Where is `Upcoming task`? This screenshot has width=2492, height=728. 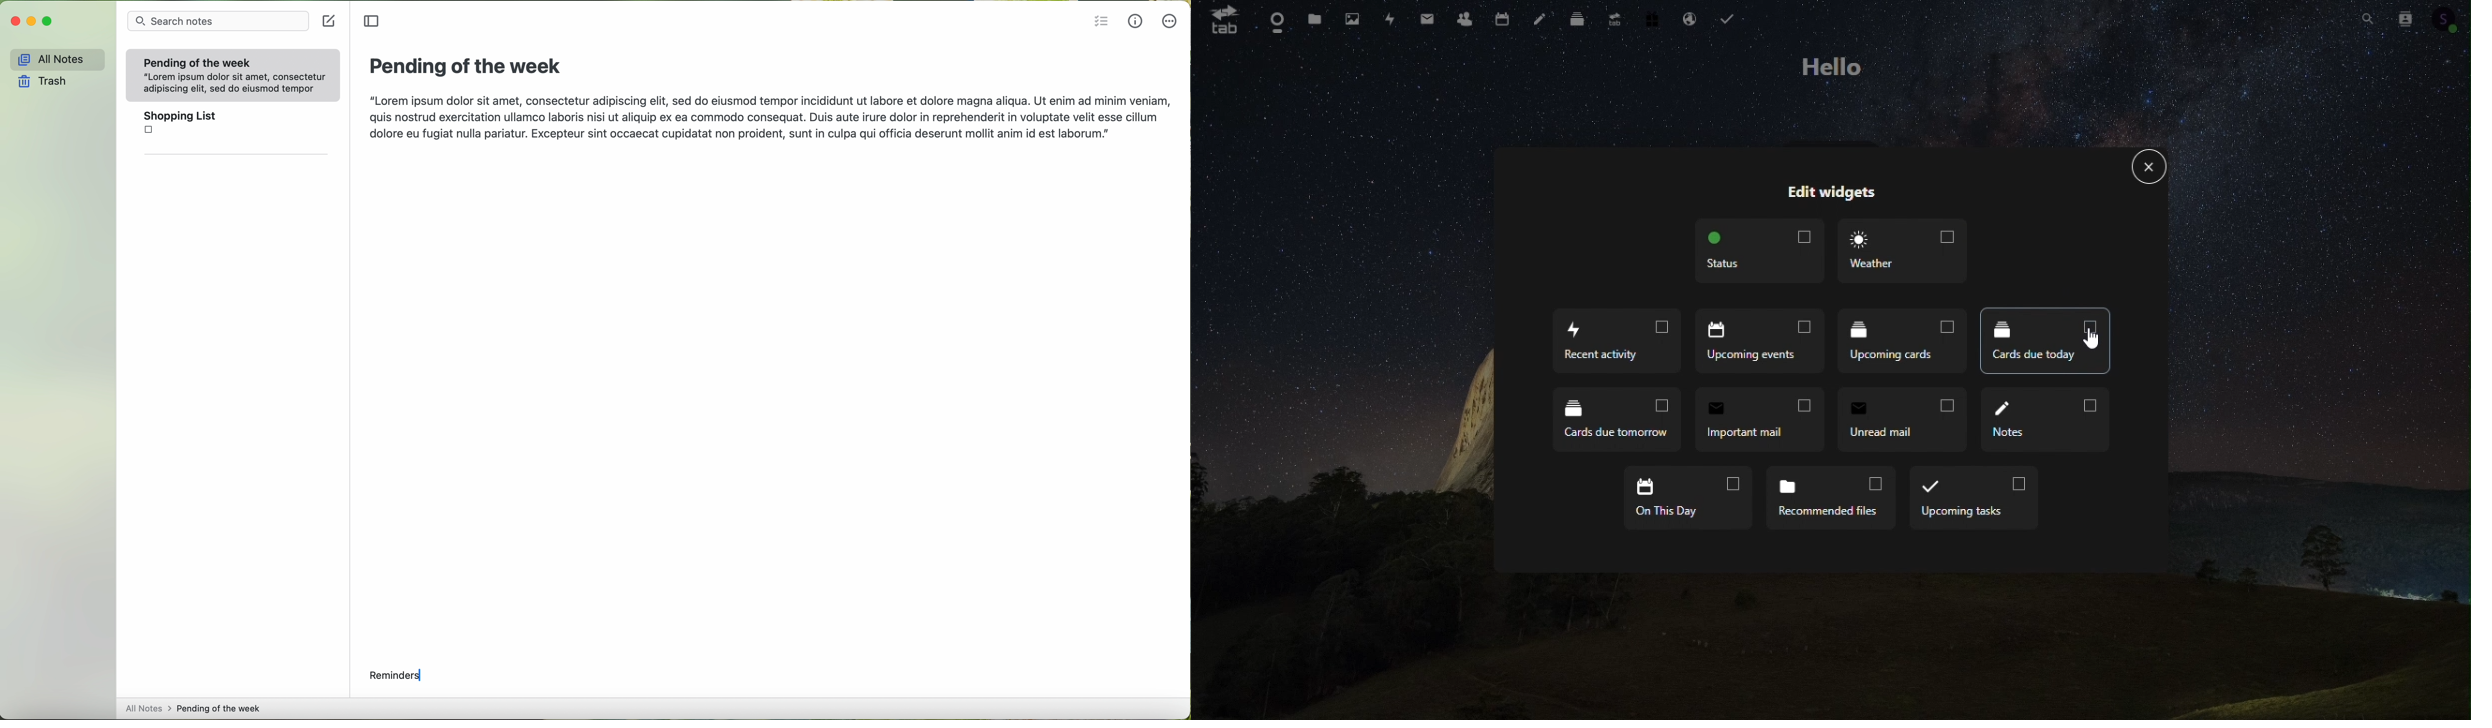
Upcoming task is located at coordinates (1975, 500).